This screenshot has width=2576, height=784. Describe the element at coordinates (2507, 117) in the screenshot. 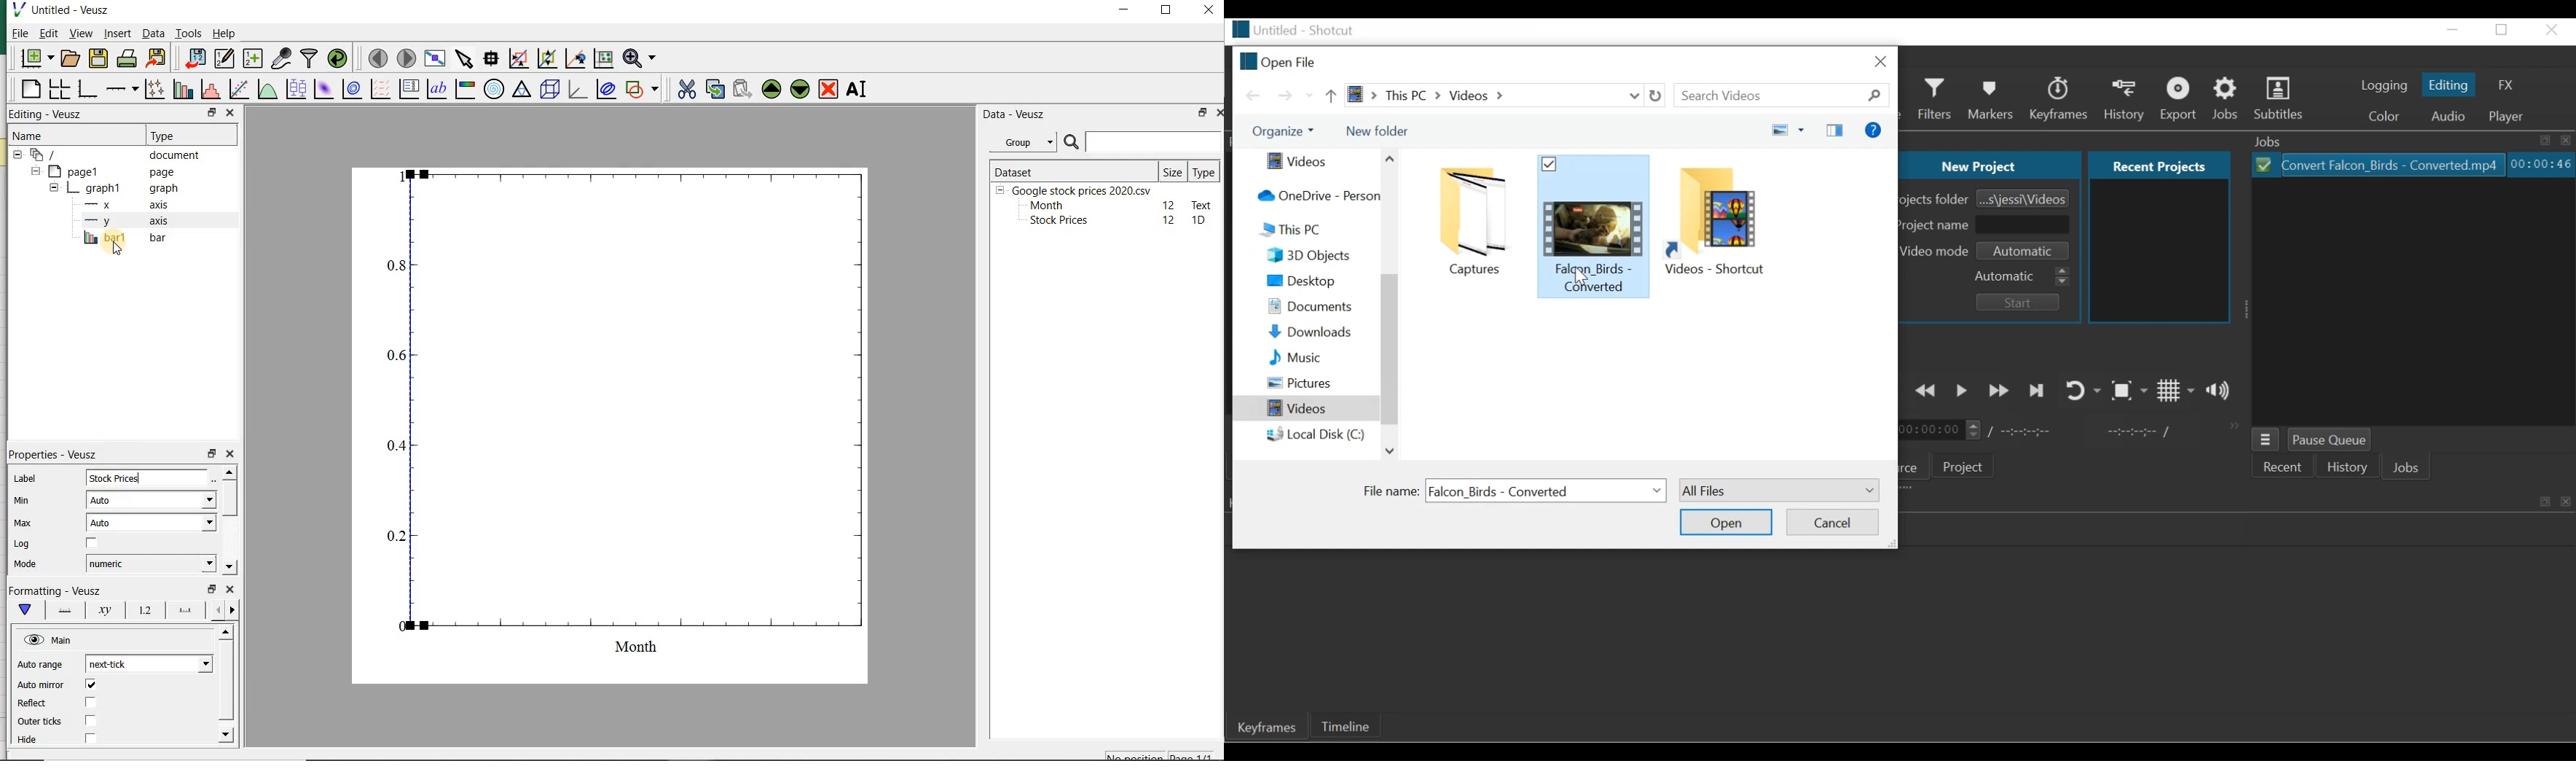

I see `Player` at that location.